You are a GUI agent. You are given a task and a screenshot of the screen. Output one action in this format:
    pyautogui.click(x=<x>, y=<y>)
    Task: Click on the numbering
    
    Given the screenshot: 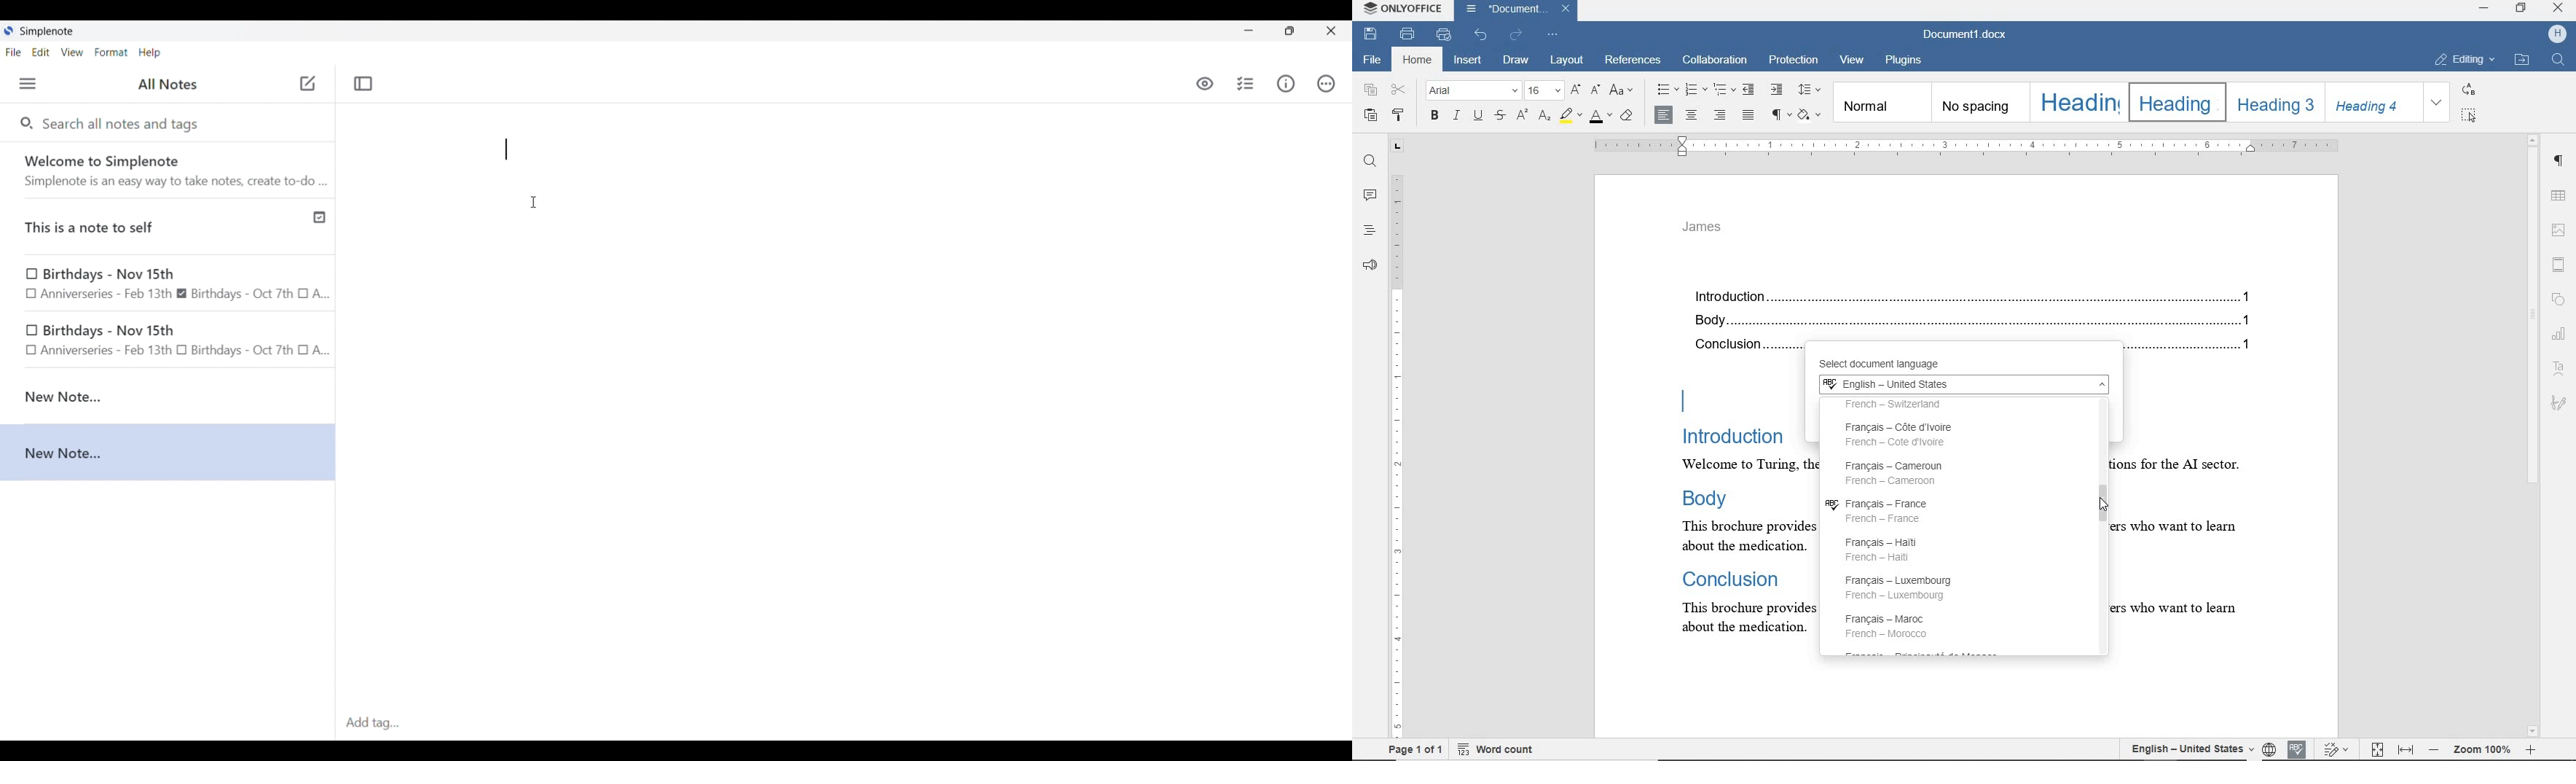 What is the action you would take?
    pyautogui.click(x=1697, y=90)
    